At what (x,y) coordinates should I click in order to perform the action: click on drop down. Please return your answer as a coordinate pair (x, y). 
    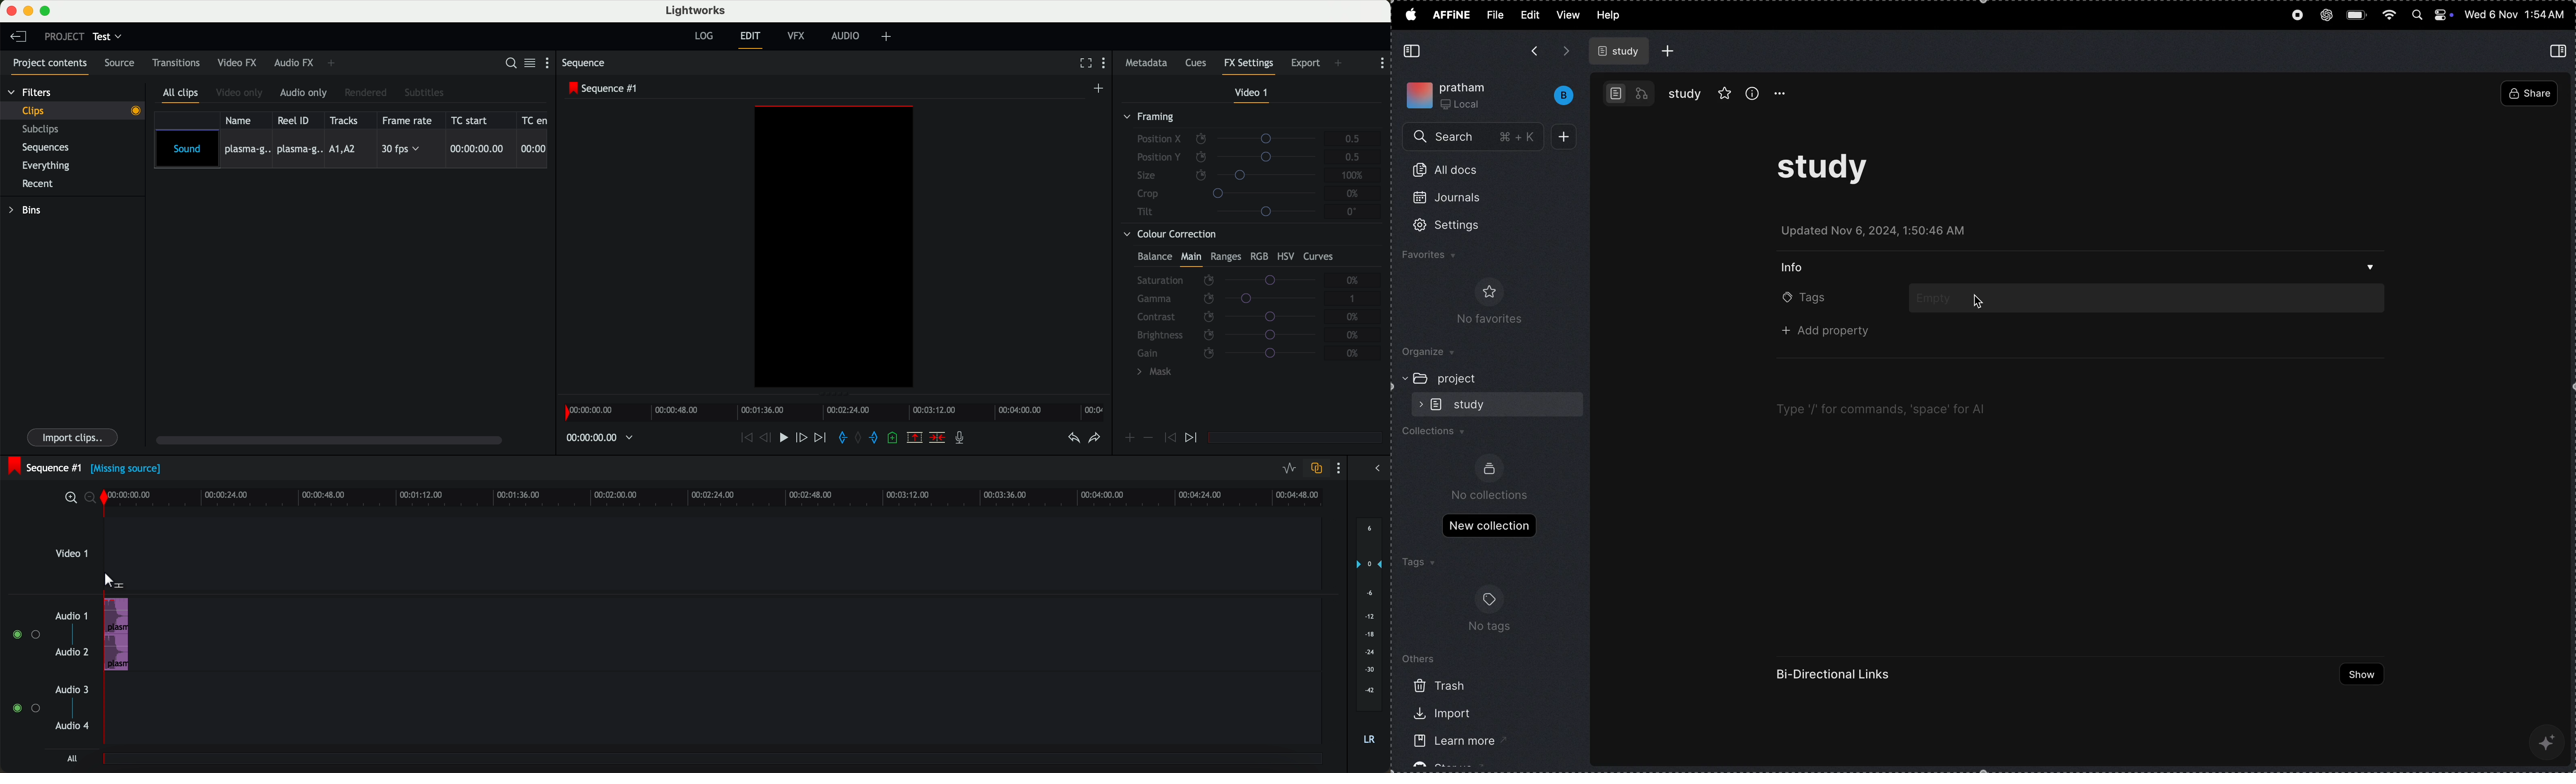
    Looking at the image, I should click on (2371, 269).